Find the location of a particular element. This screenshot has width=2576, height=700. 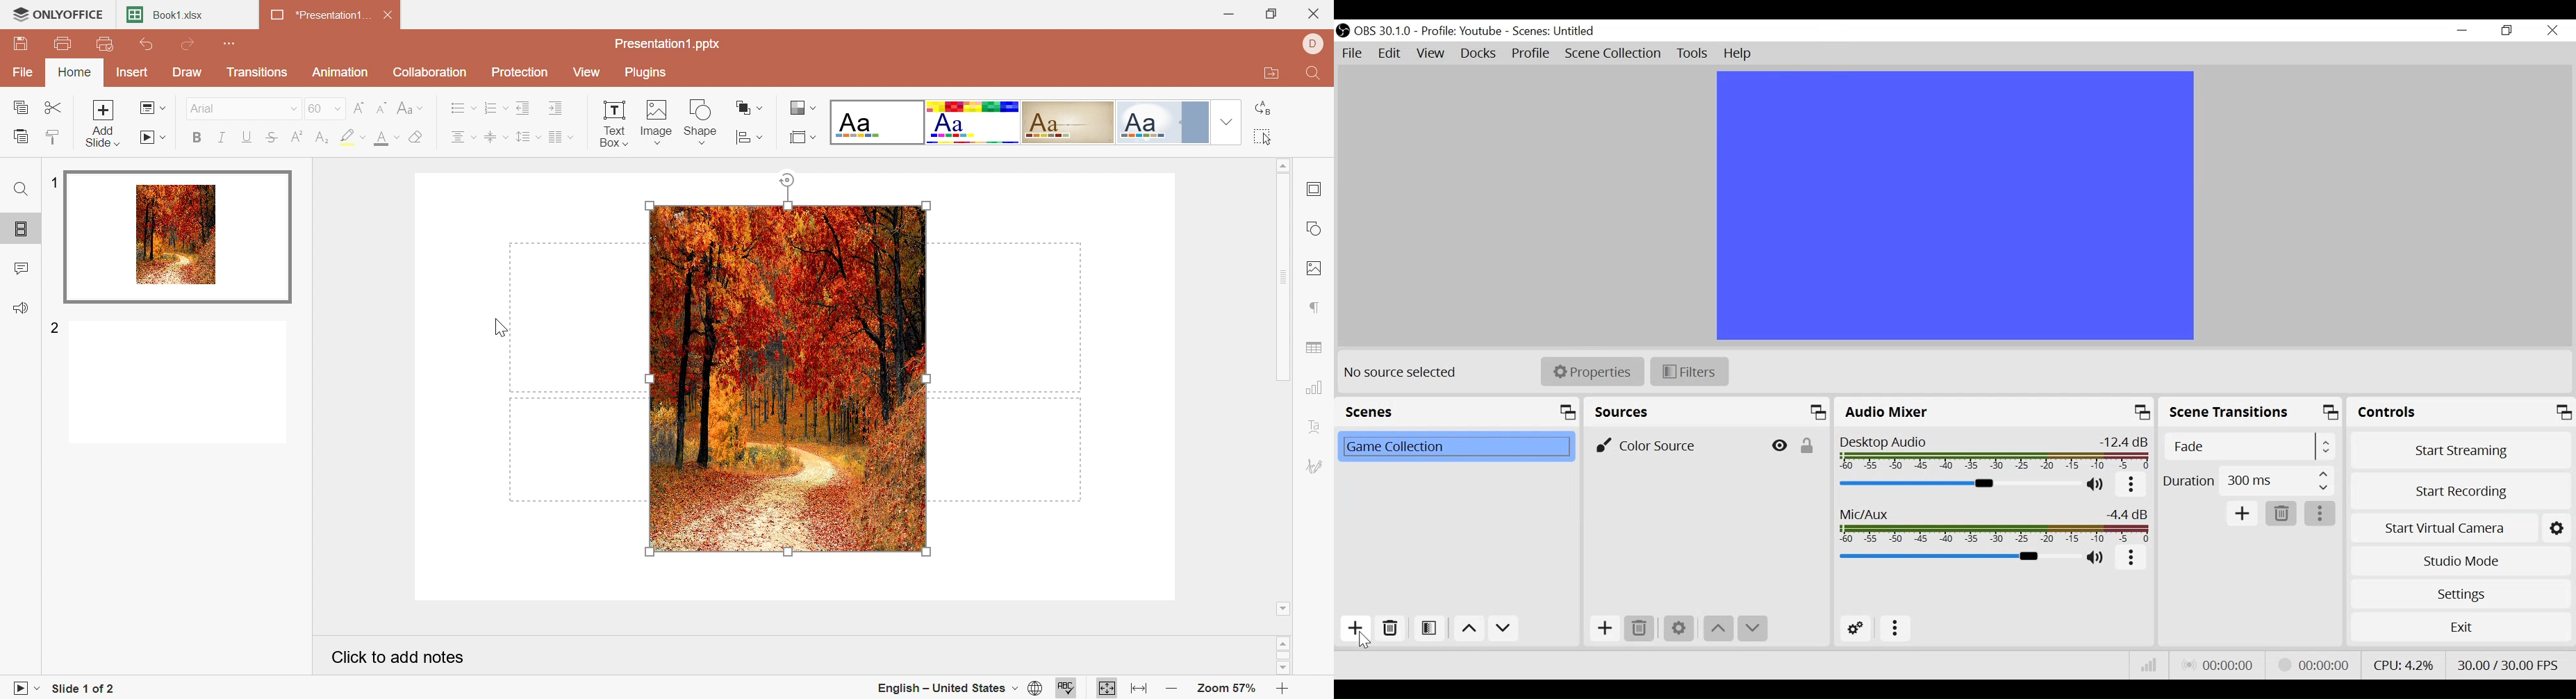

(un)mute is located at coordinates (2097, 486).